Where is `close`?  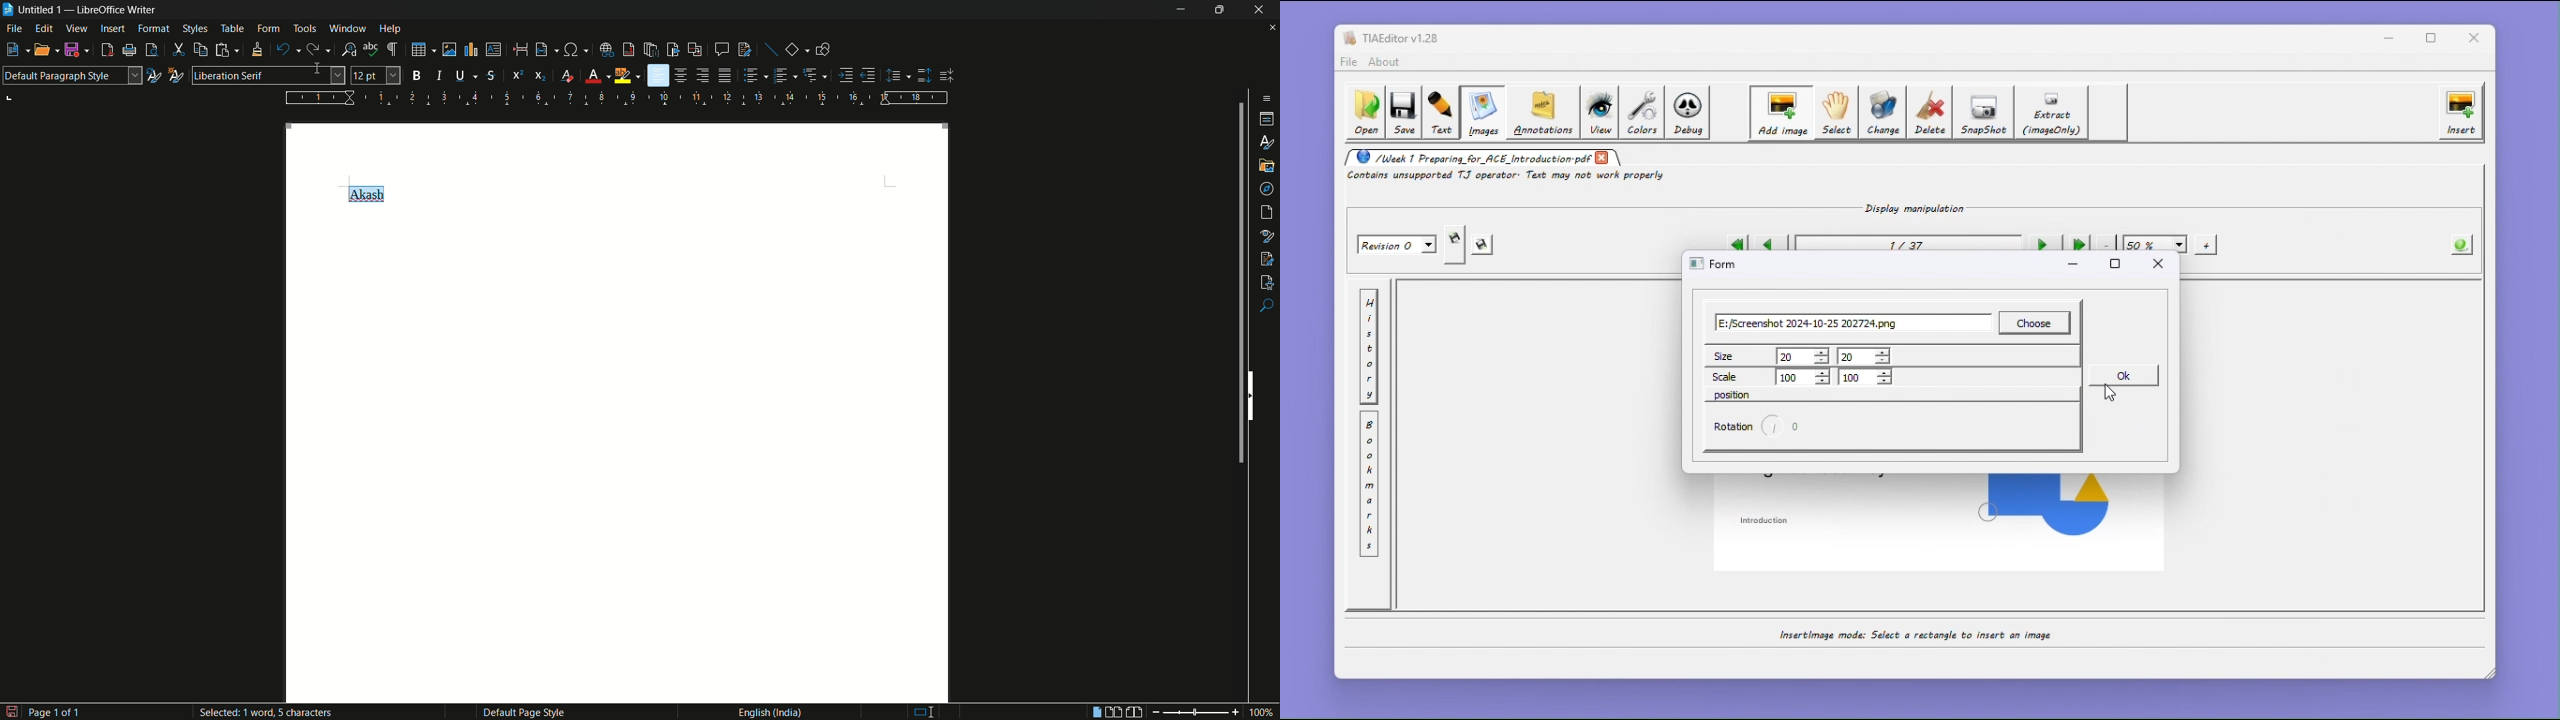
close is located at coordinates (2158, 264).